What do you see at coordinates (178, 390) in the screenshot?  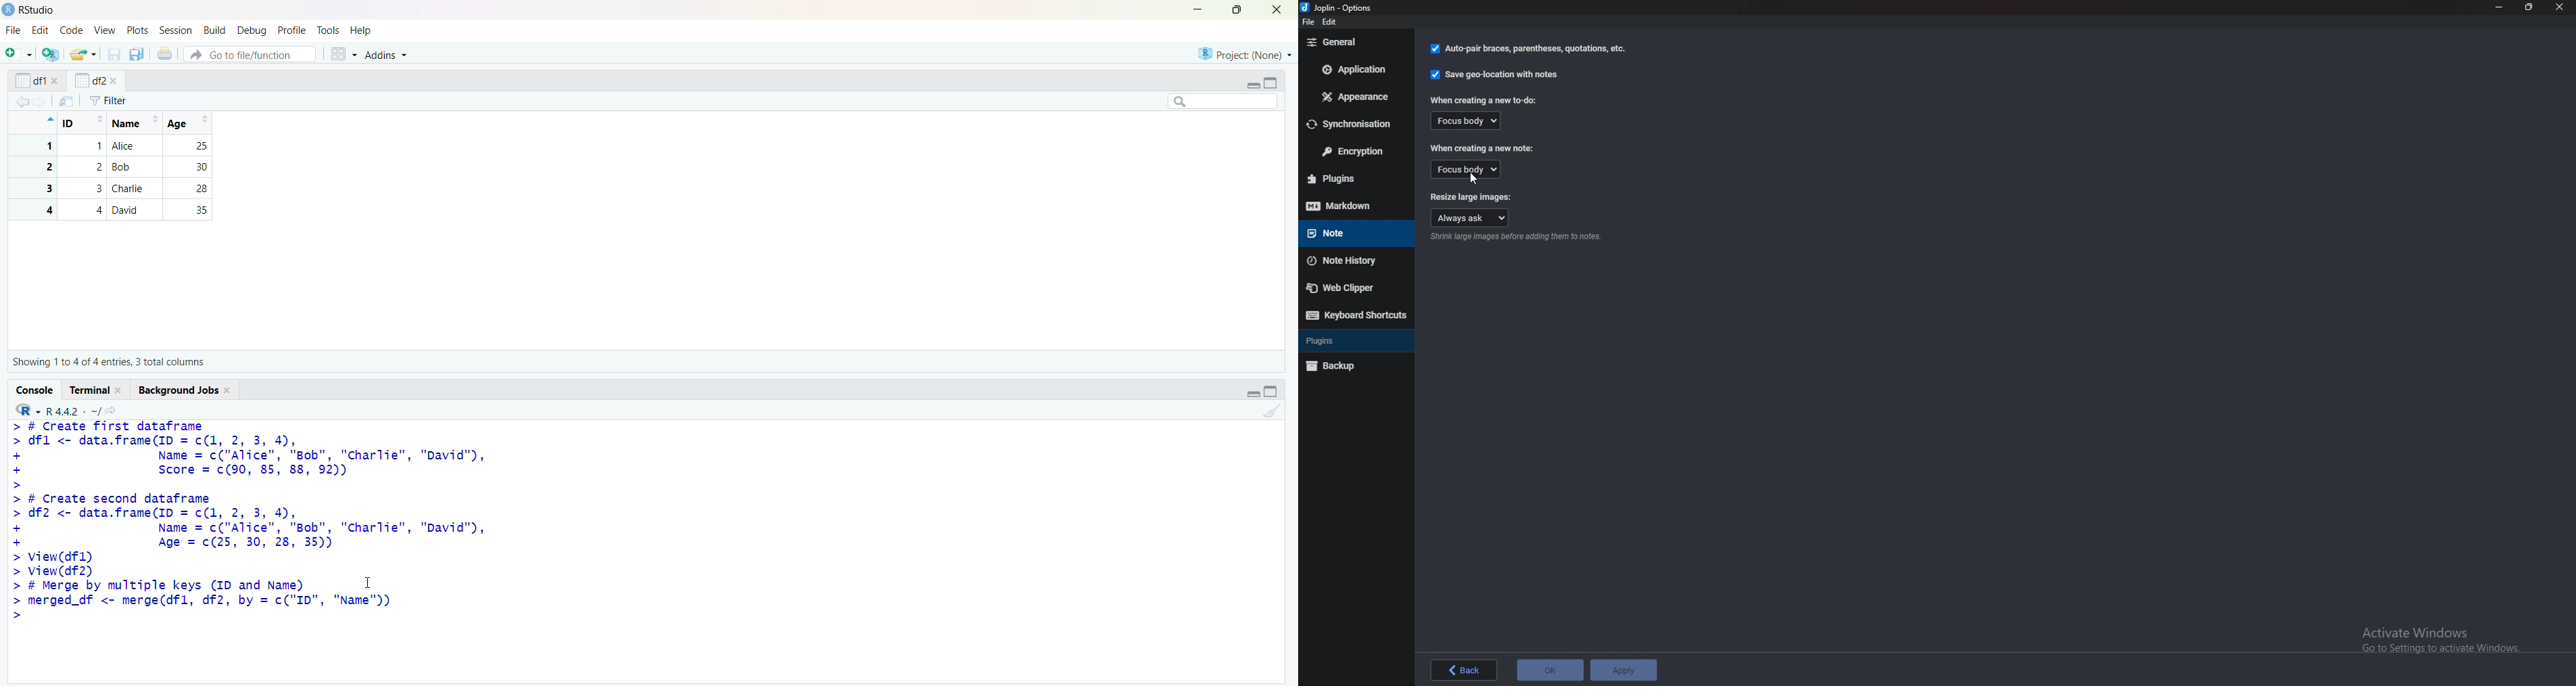 I see `Background jobs` at bounding box center [178, 390].